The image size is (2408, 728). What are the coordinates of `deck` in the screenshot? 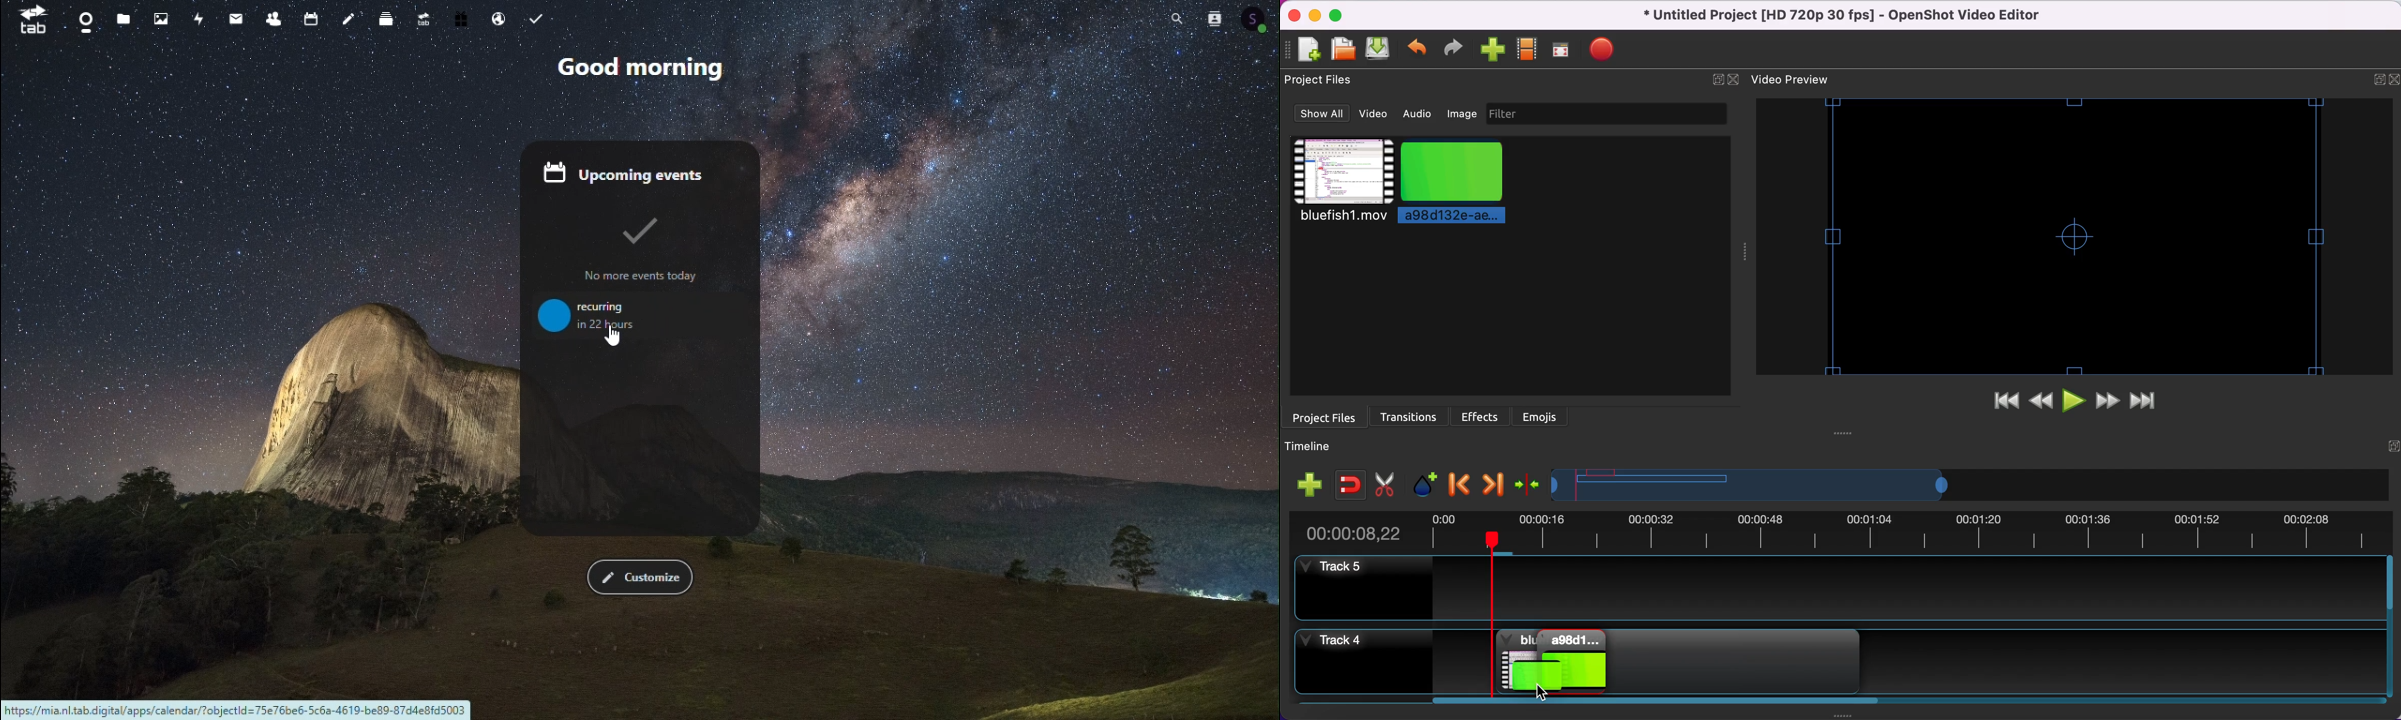 It's located at (391, 15).